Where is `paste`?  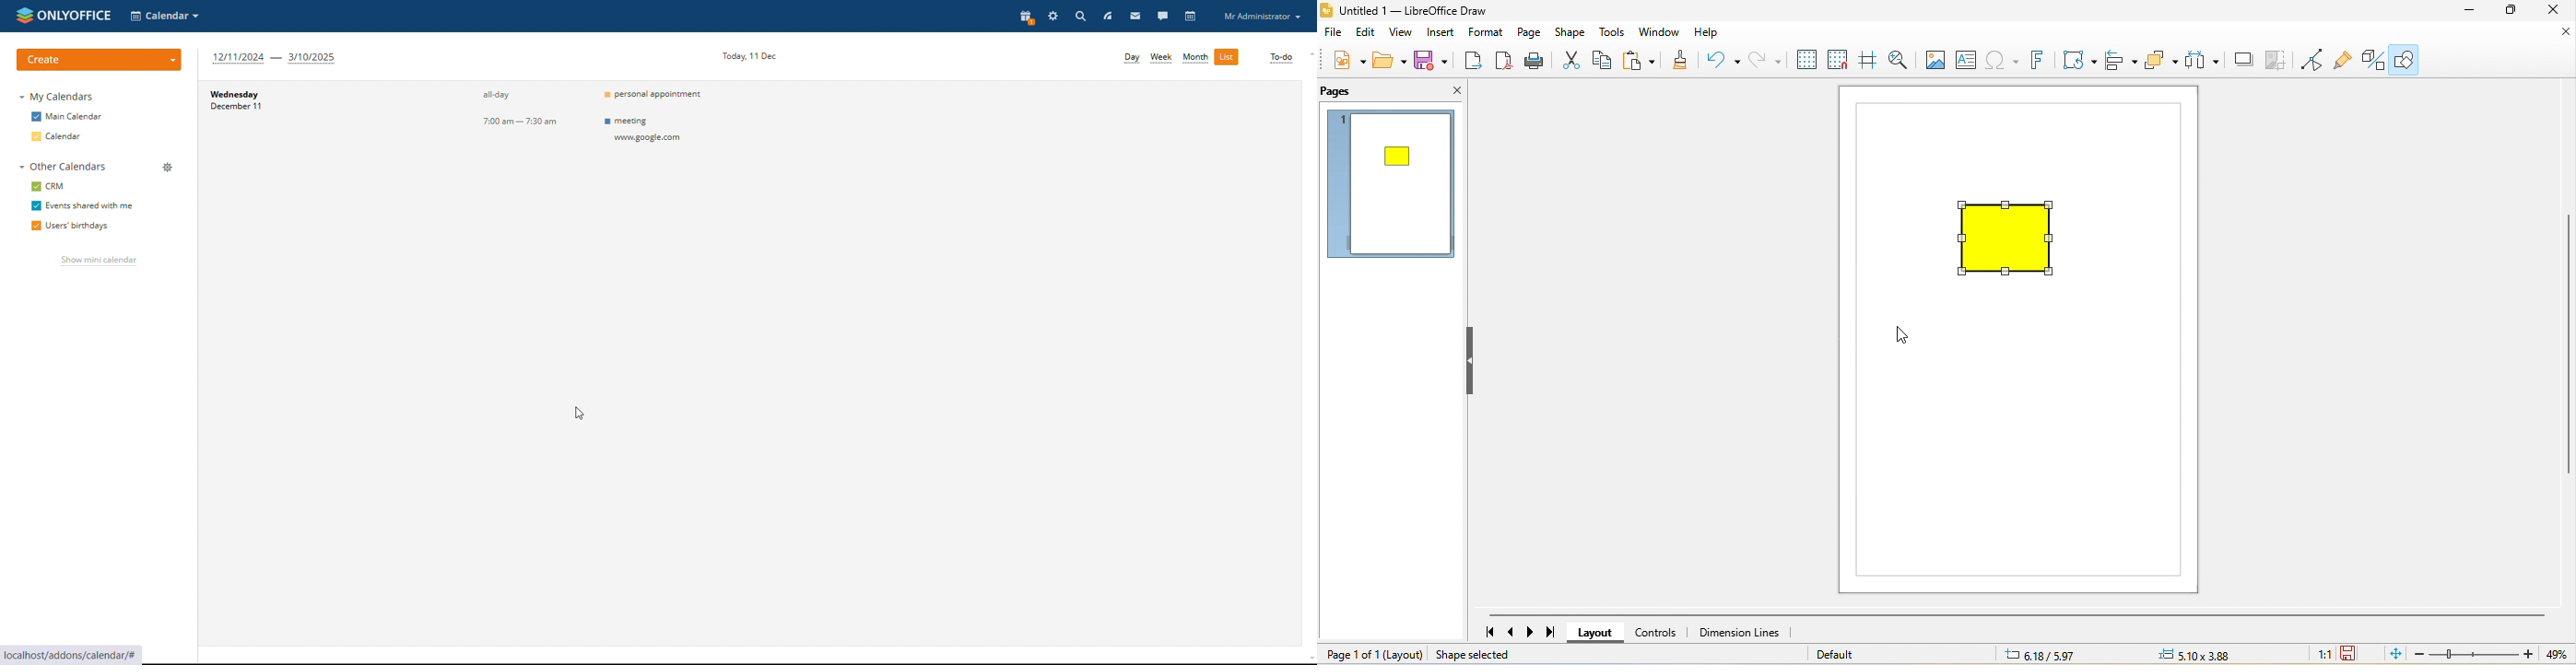
paste is located at coordinates (1642, 59).